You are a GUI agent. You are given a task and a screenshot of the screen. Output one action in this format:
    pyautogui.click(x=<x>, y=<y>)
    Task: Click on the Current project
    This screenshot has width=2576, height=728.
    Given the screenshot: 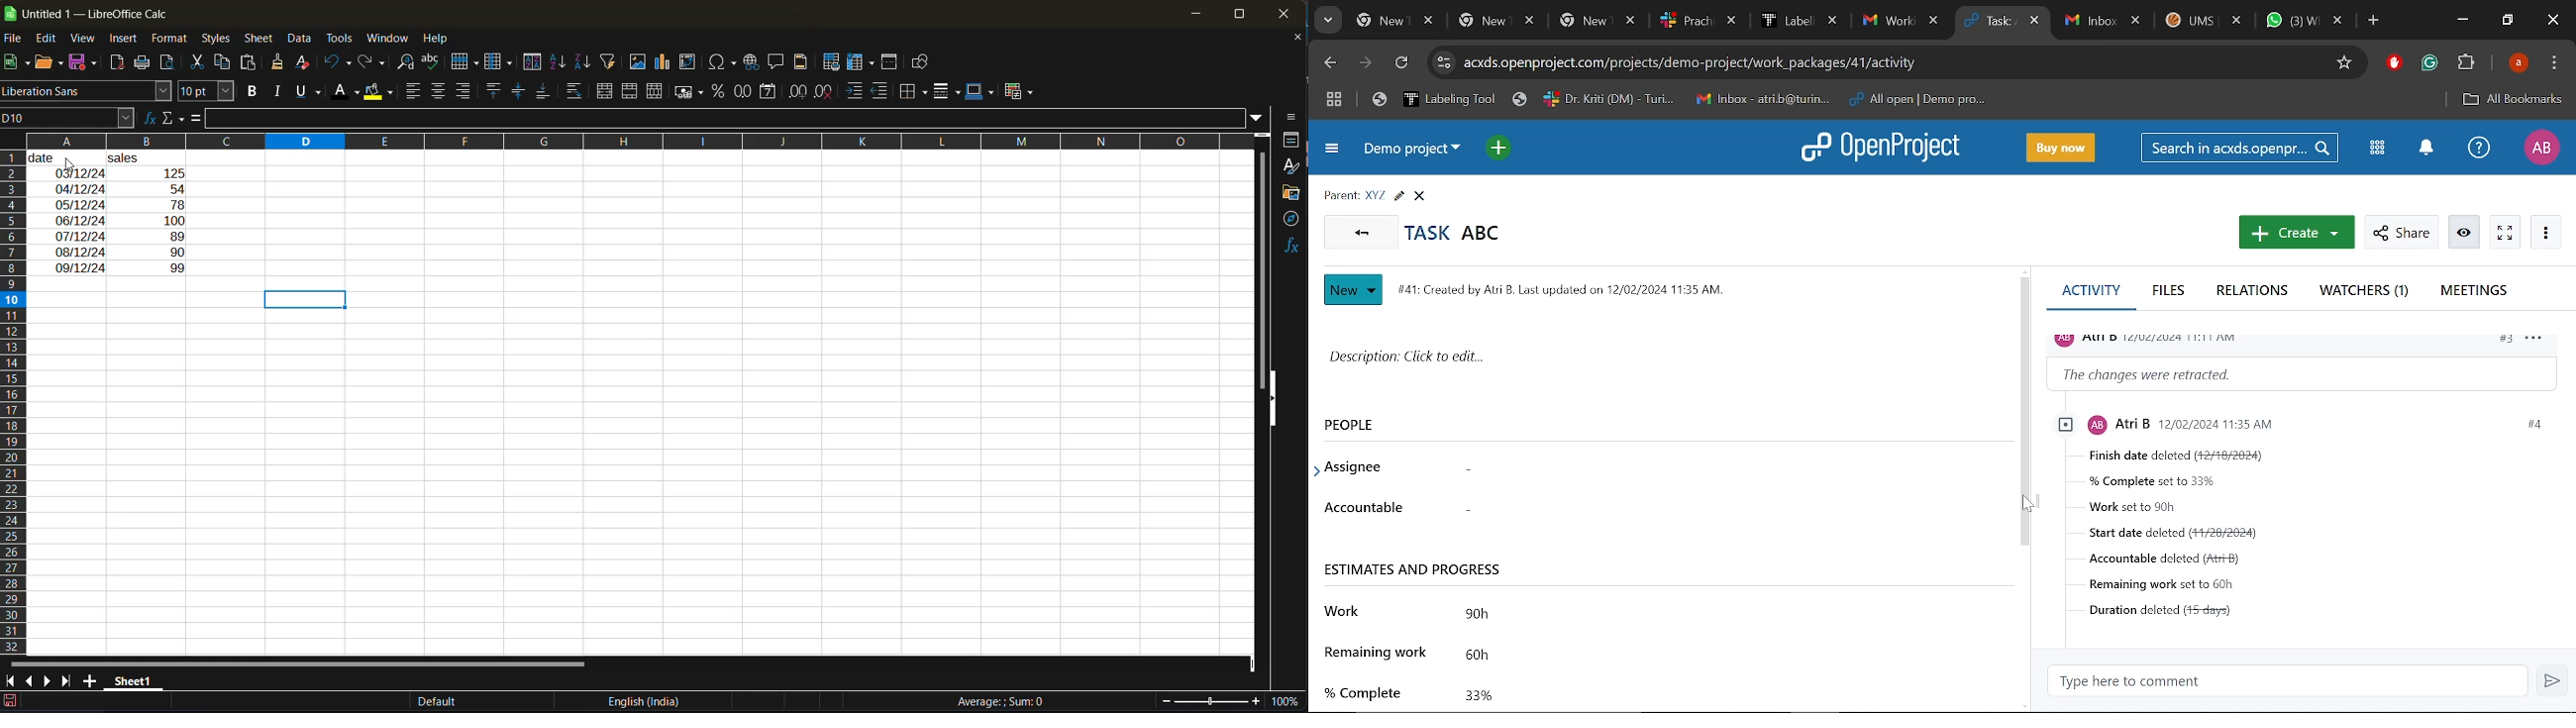 What is the action you would take?
    pyautogui.click(x=1410, y=149)
    